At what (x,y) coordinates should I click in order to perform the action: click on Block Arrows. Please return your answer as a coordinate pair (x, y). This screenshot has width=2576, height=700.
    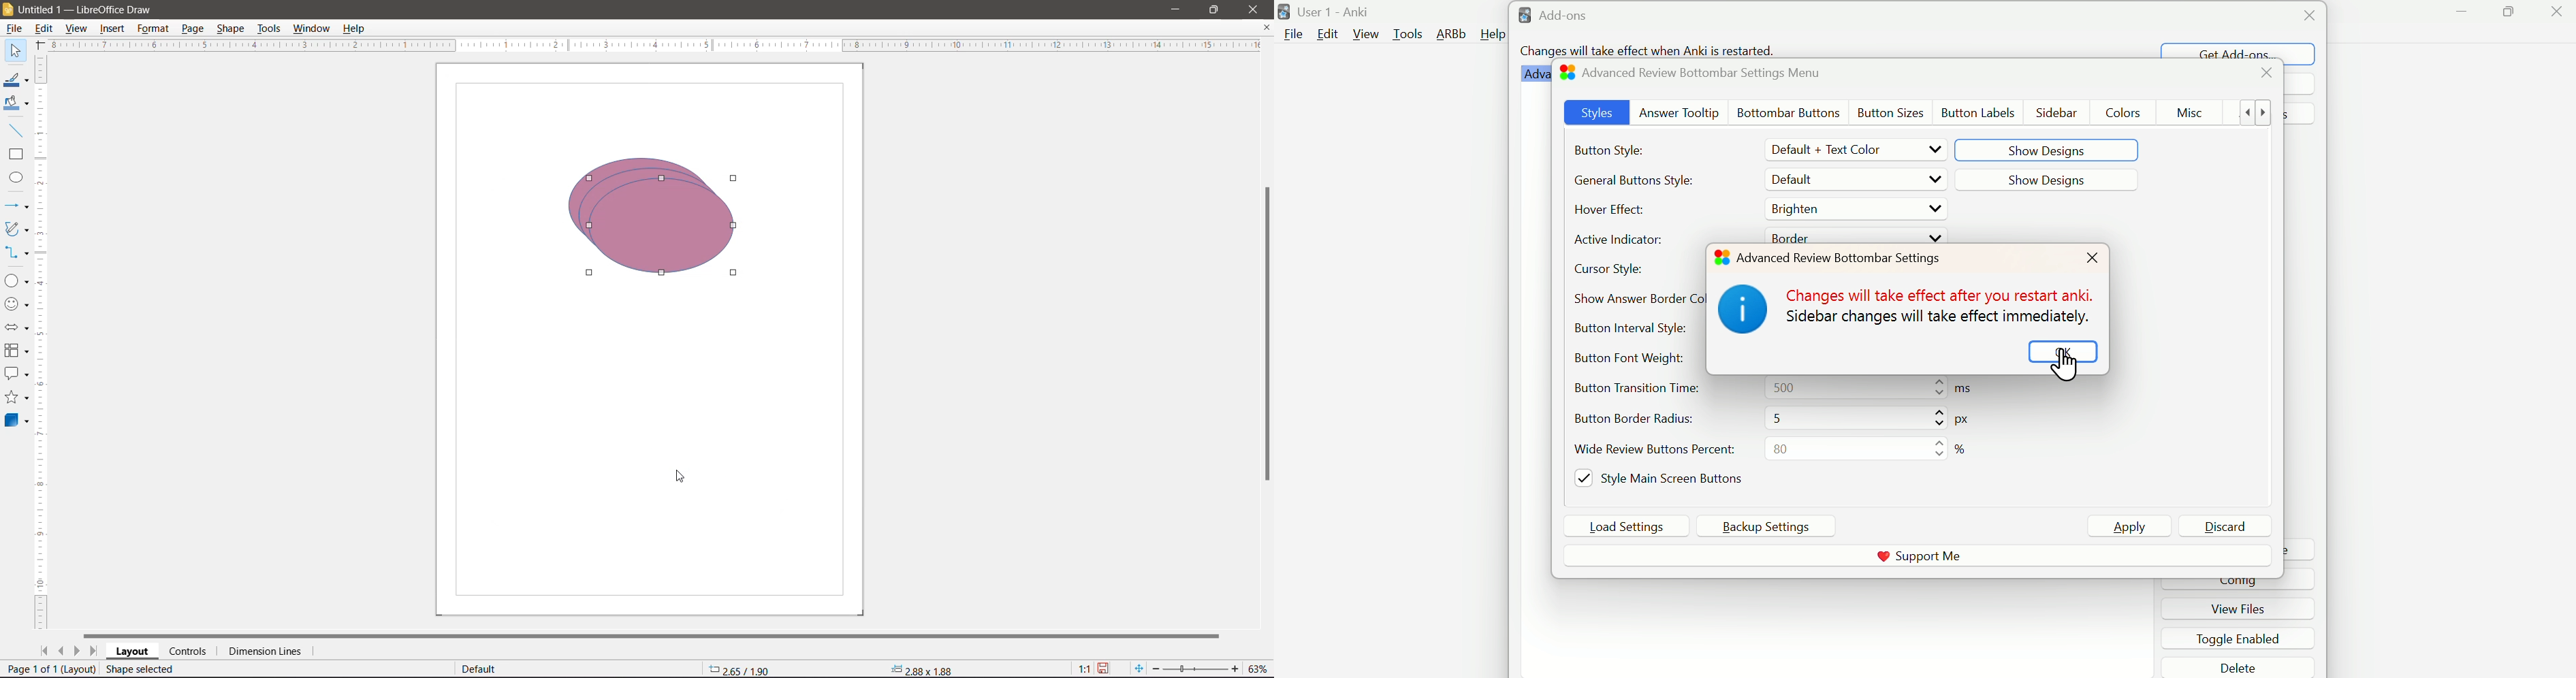
    Looking at the image, I should click on (17, 328).